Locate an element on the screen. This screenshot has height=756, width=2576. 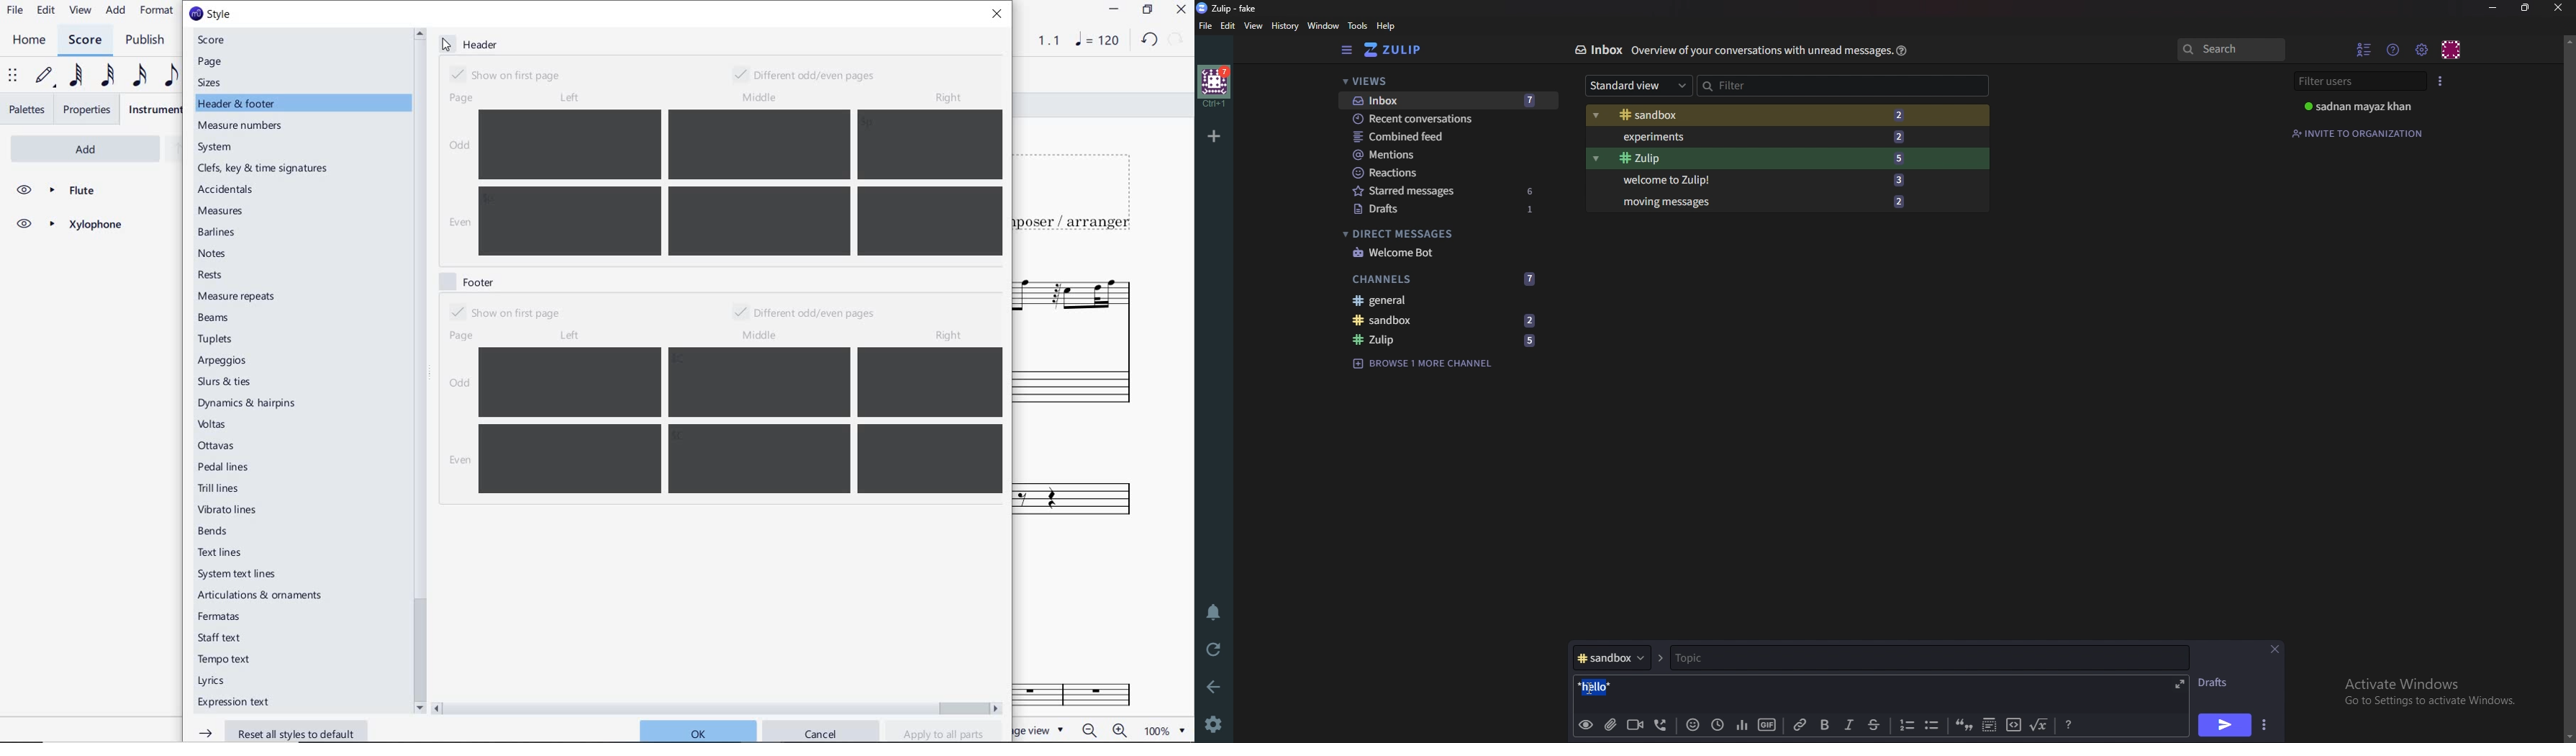
back is located at coordinates (1215, 688).